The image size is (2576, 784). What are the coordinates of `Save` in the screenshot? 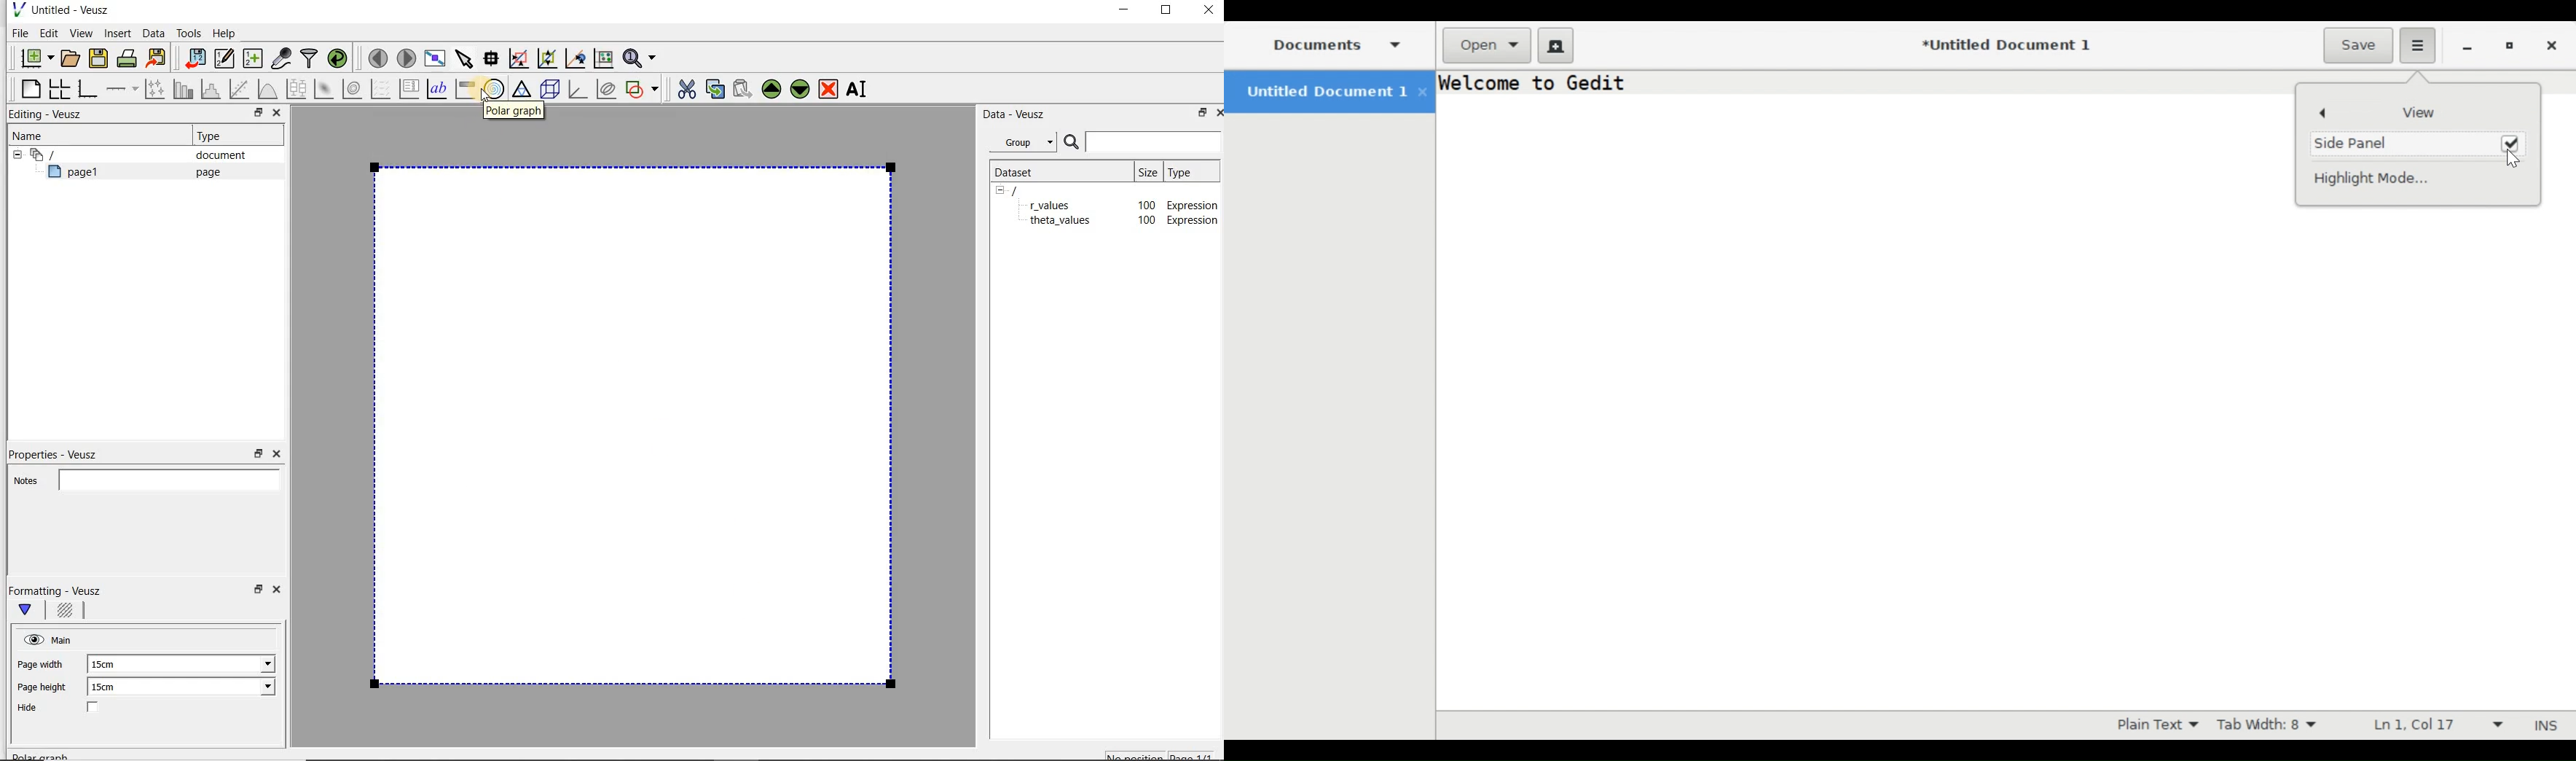 It's located at (2359, 44).